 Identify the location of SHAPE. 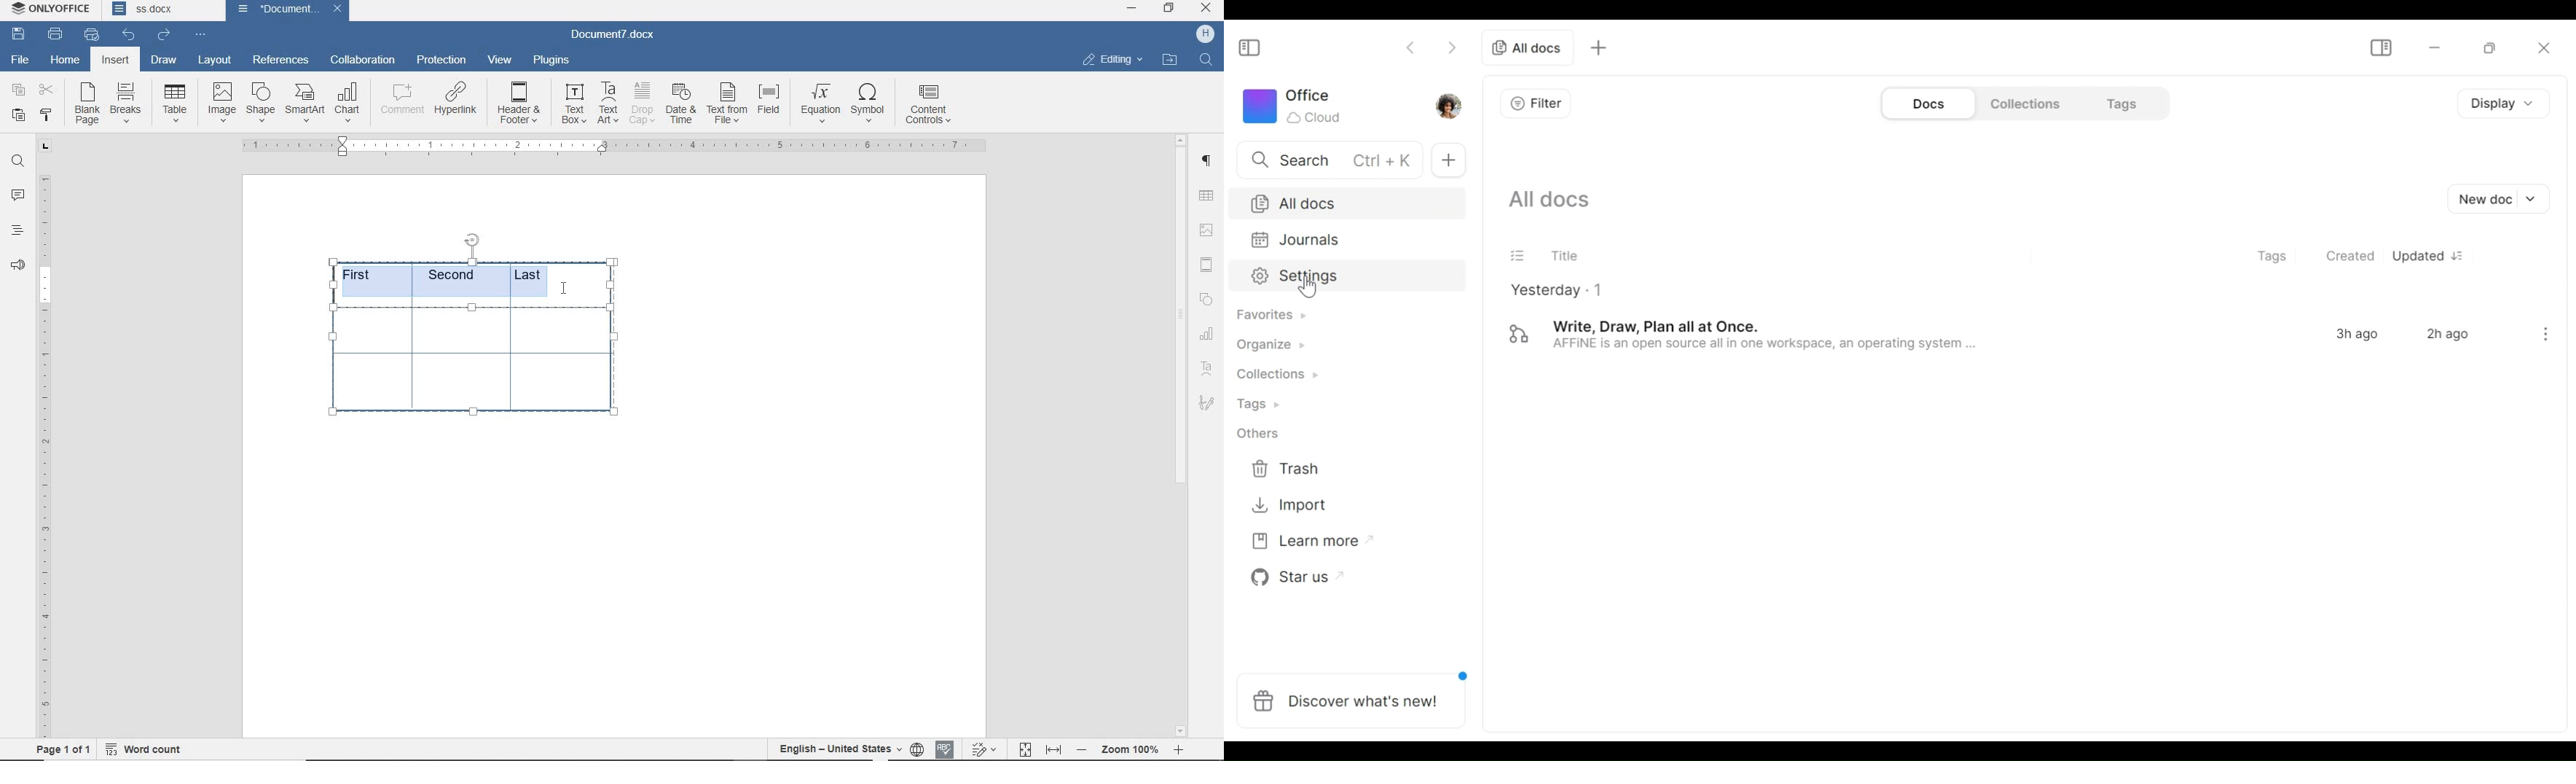
(1206, 299).